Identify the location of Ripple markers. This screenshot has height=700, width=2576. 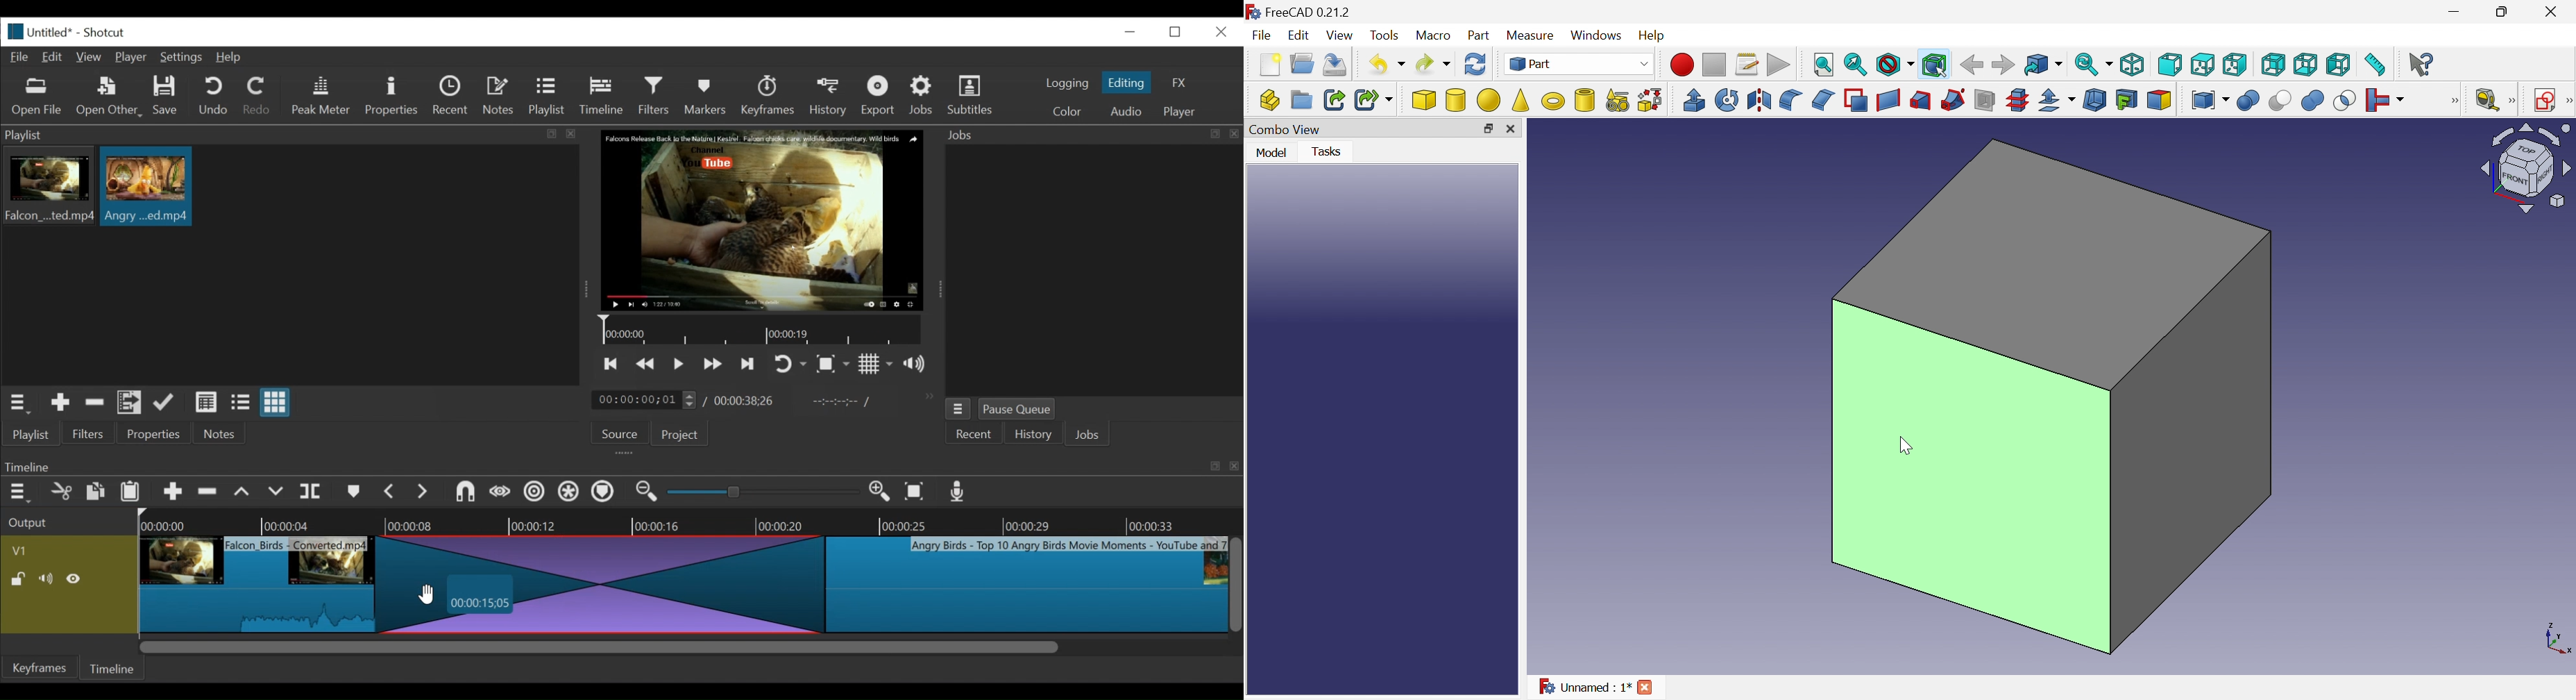
(606, 493).